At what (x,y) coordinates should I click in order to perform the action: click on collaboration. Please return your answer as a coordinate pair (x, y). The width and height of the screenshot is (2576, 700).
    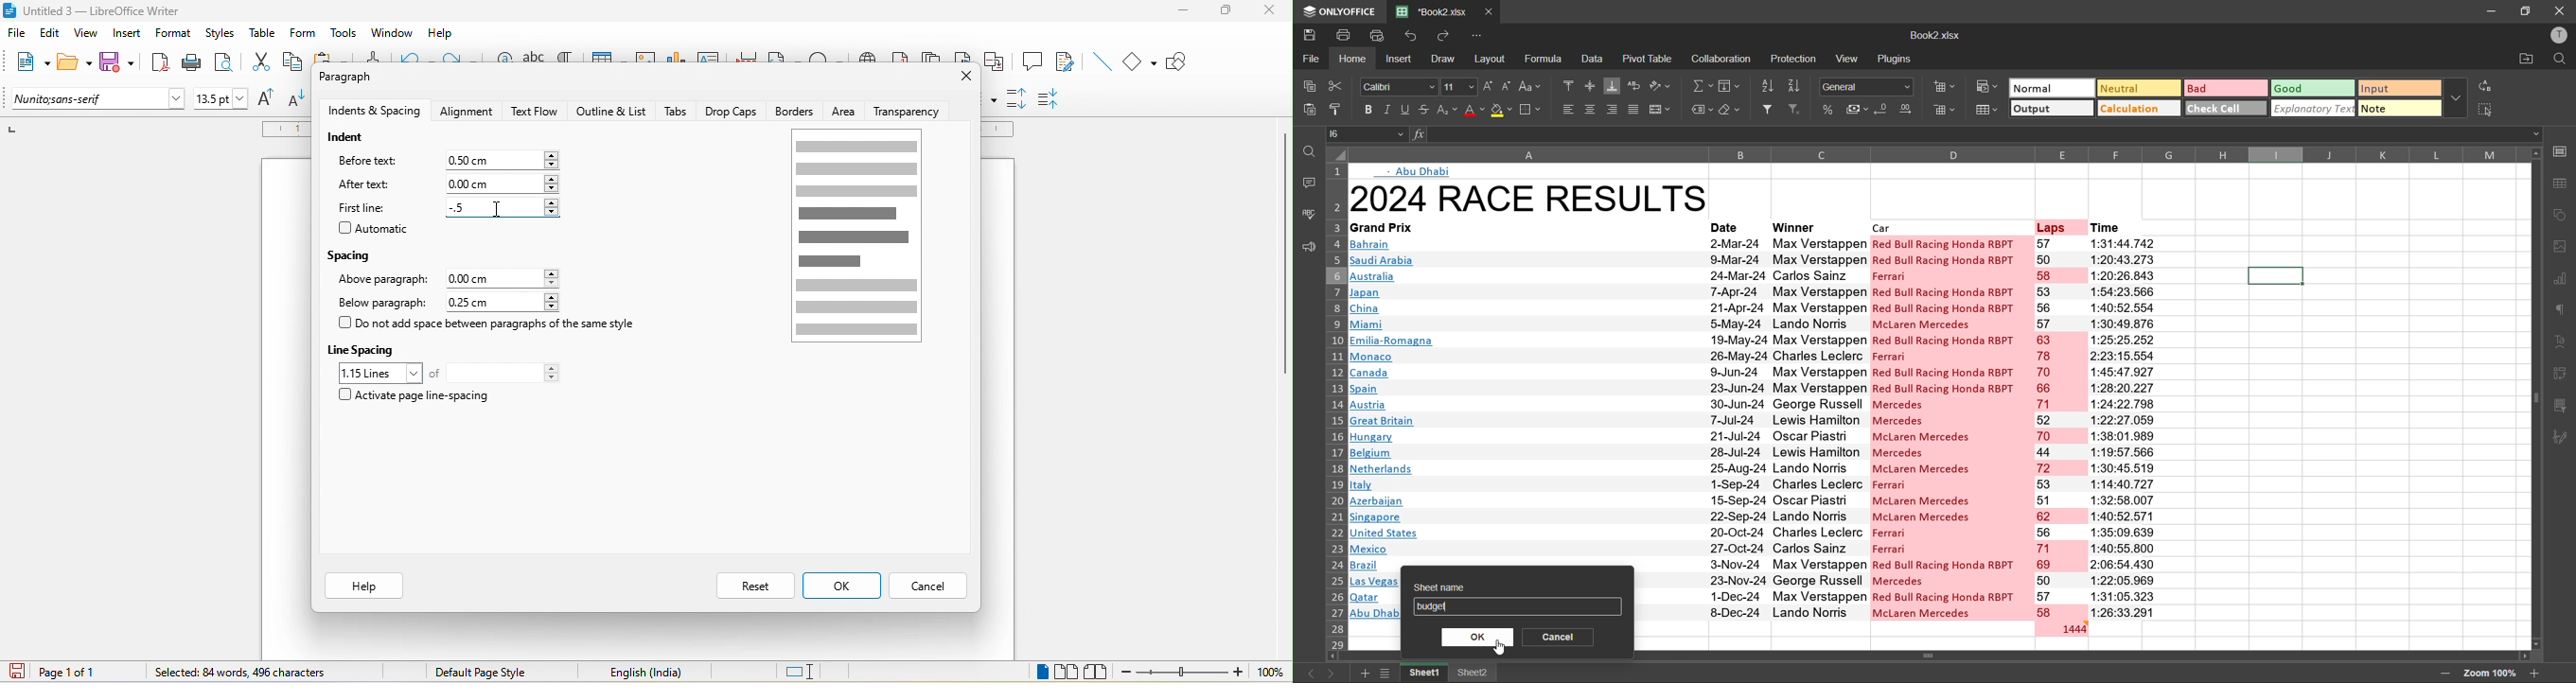
    Looking at the image, I should click on (1719, 59).